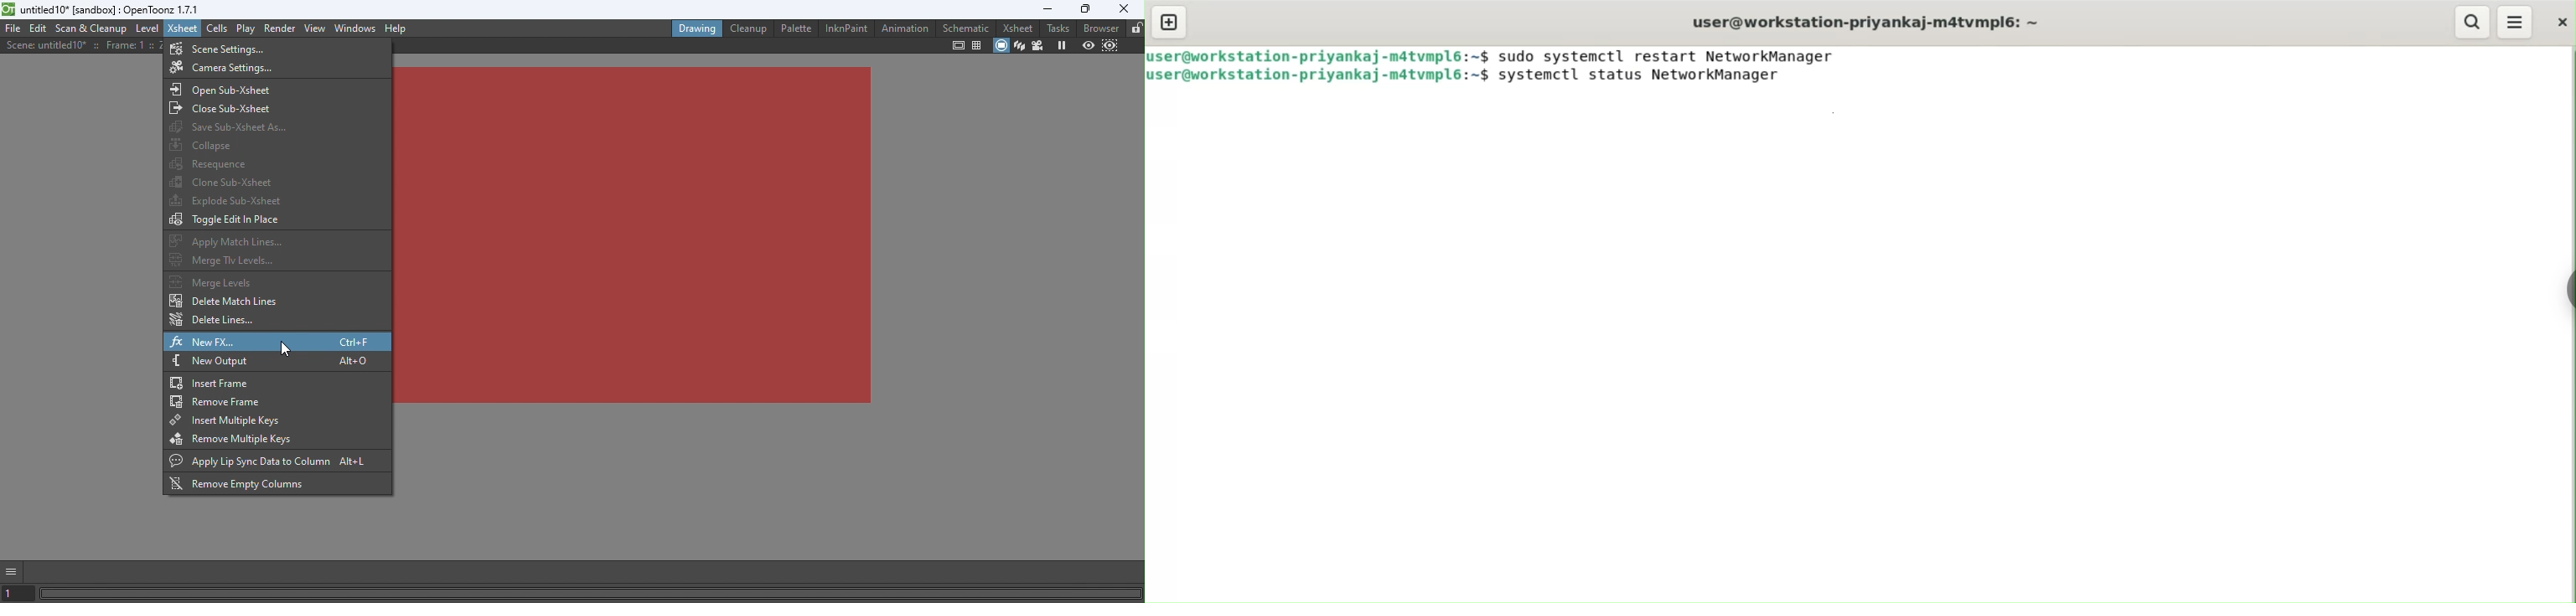 The image size is (2576, 616). I want to click on Apply Lip sync data to column, so click(275, 462).